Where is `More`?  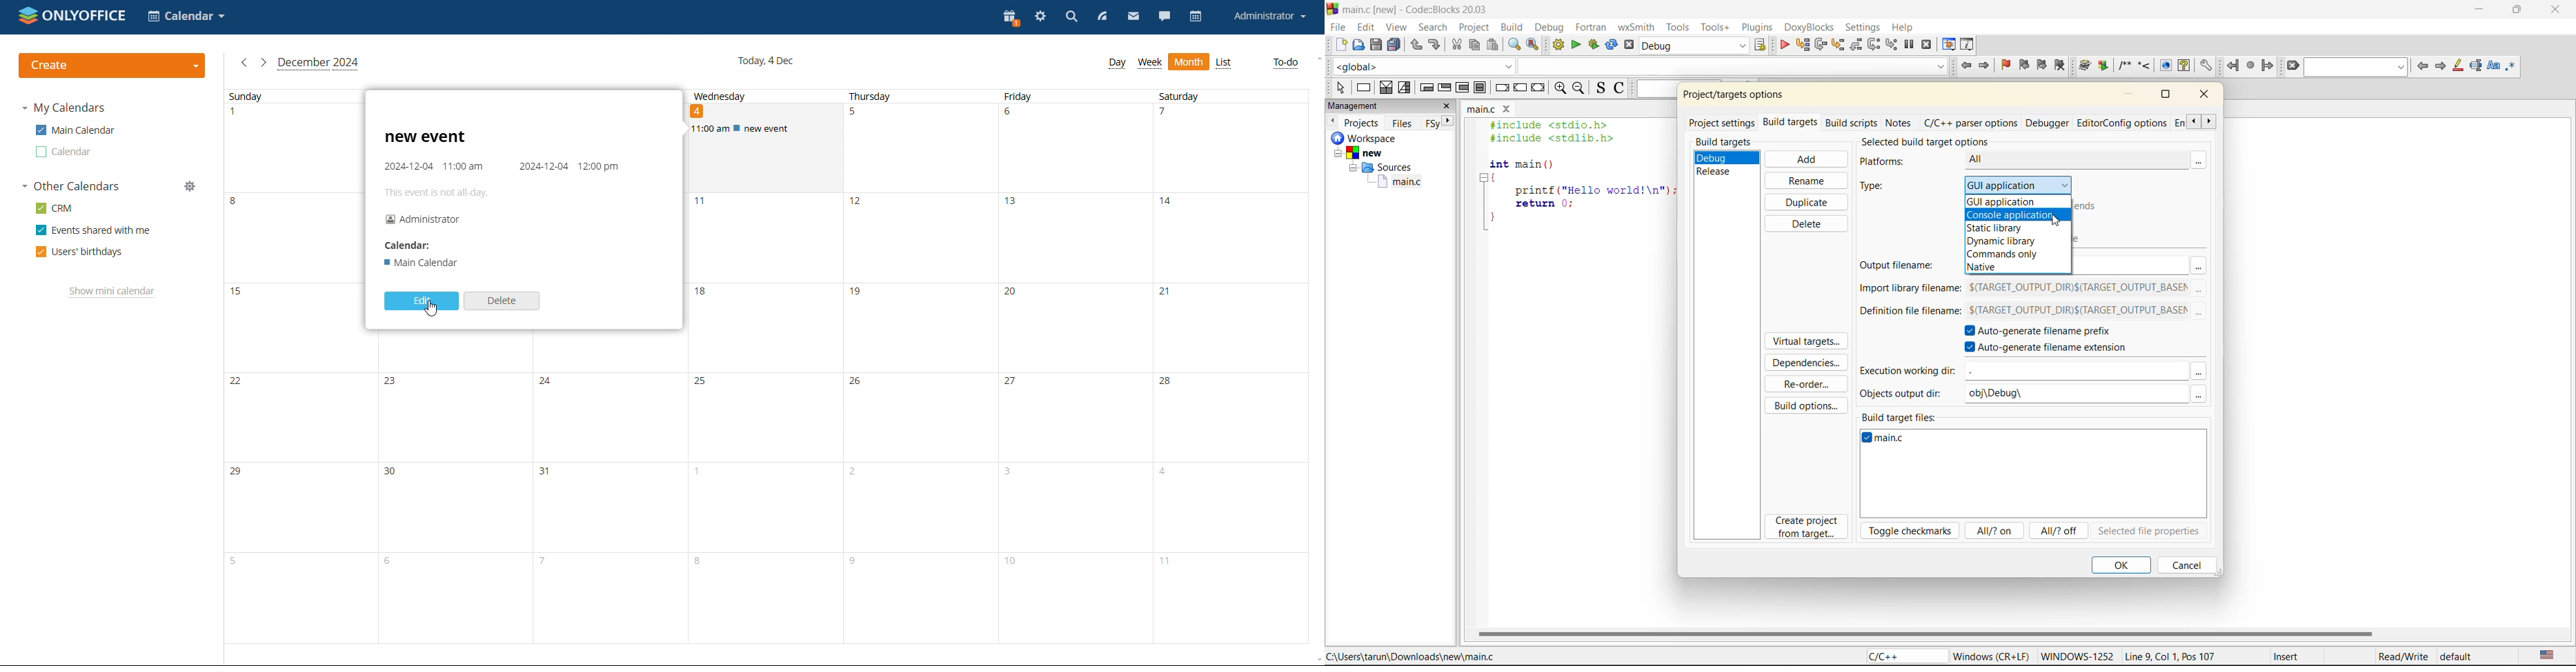
More is located at coordinates (2198, 265).